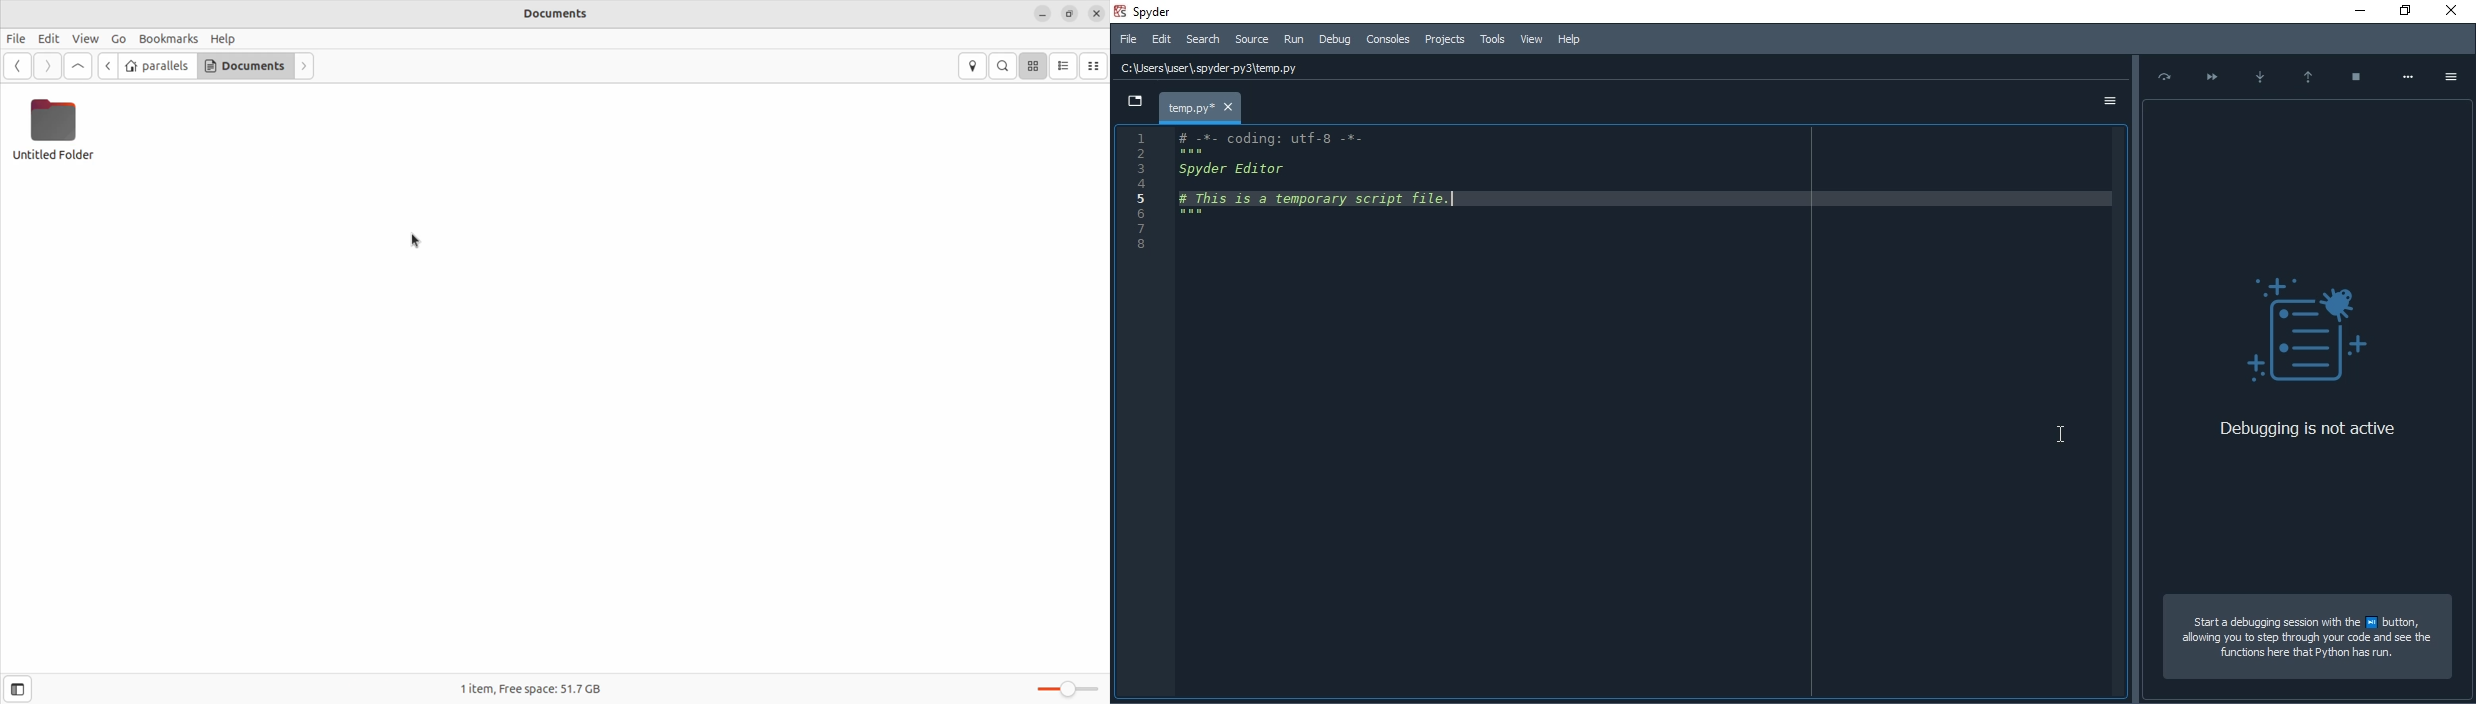  What do you see at coordinates (2408, 74) in the screenshot?
I see `More` at bounding box center [2408, 74].